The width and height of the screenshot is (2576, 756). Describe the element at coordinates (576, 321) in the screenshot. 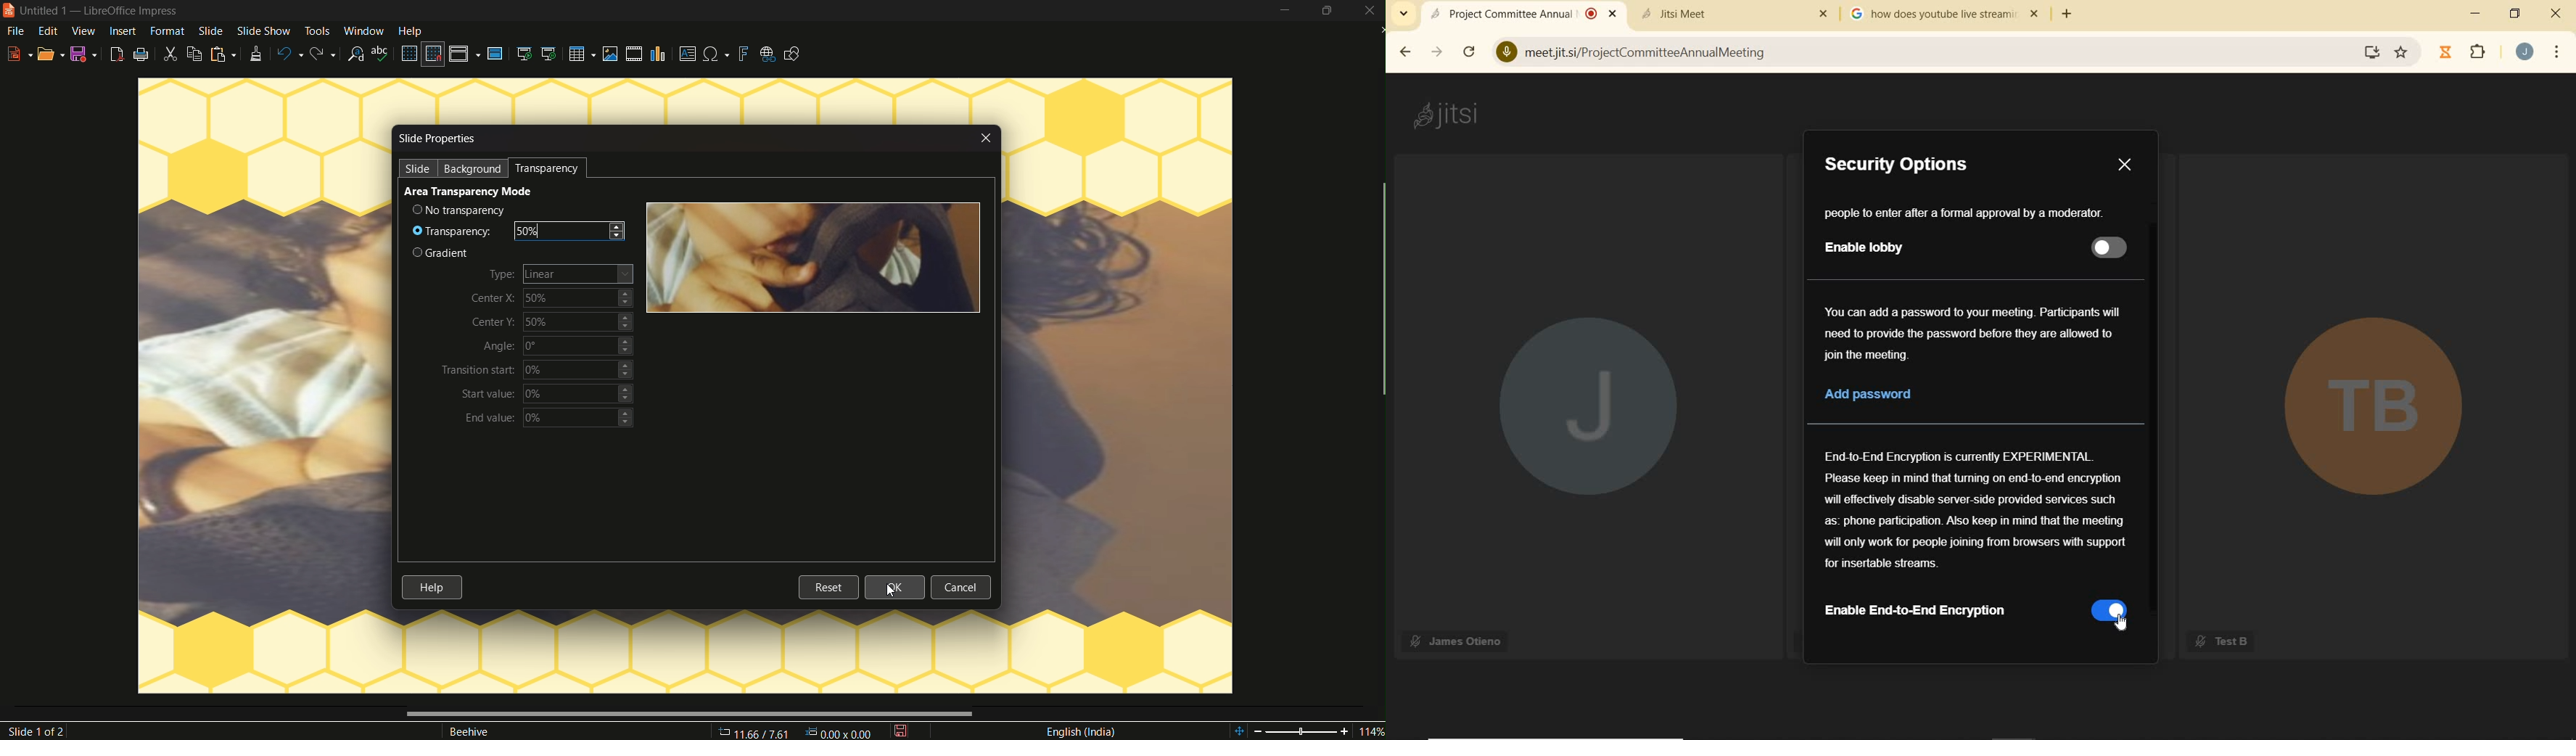

I see `50%` at that location.